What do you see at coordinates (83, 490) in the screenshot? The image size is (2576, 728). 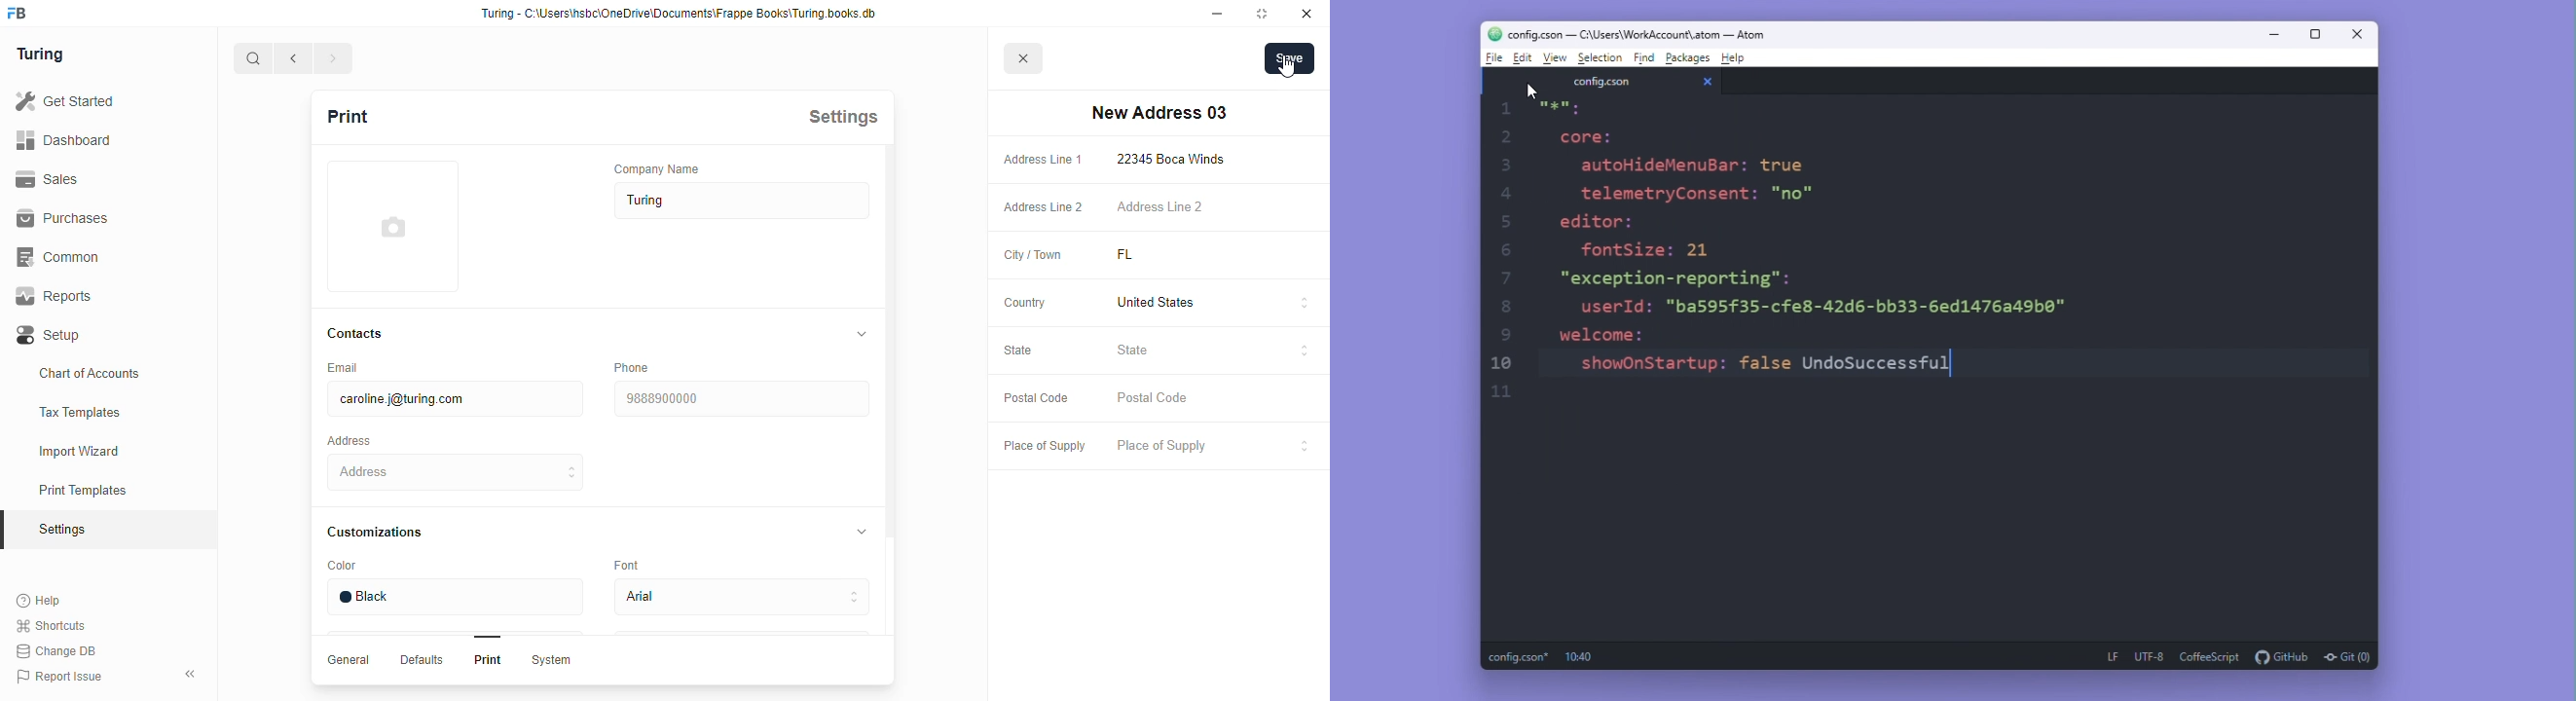 I see `print templates` at bounding box center [83, 490].